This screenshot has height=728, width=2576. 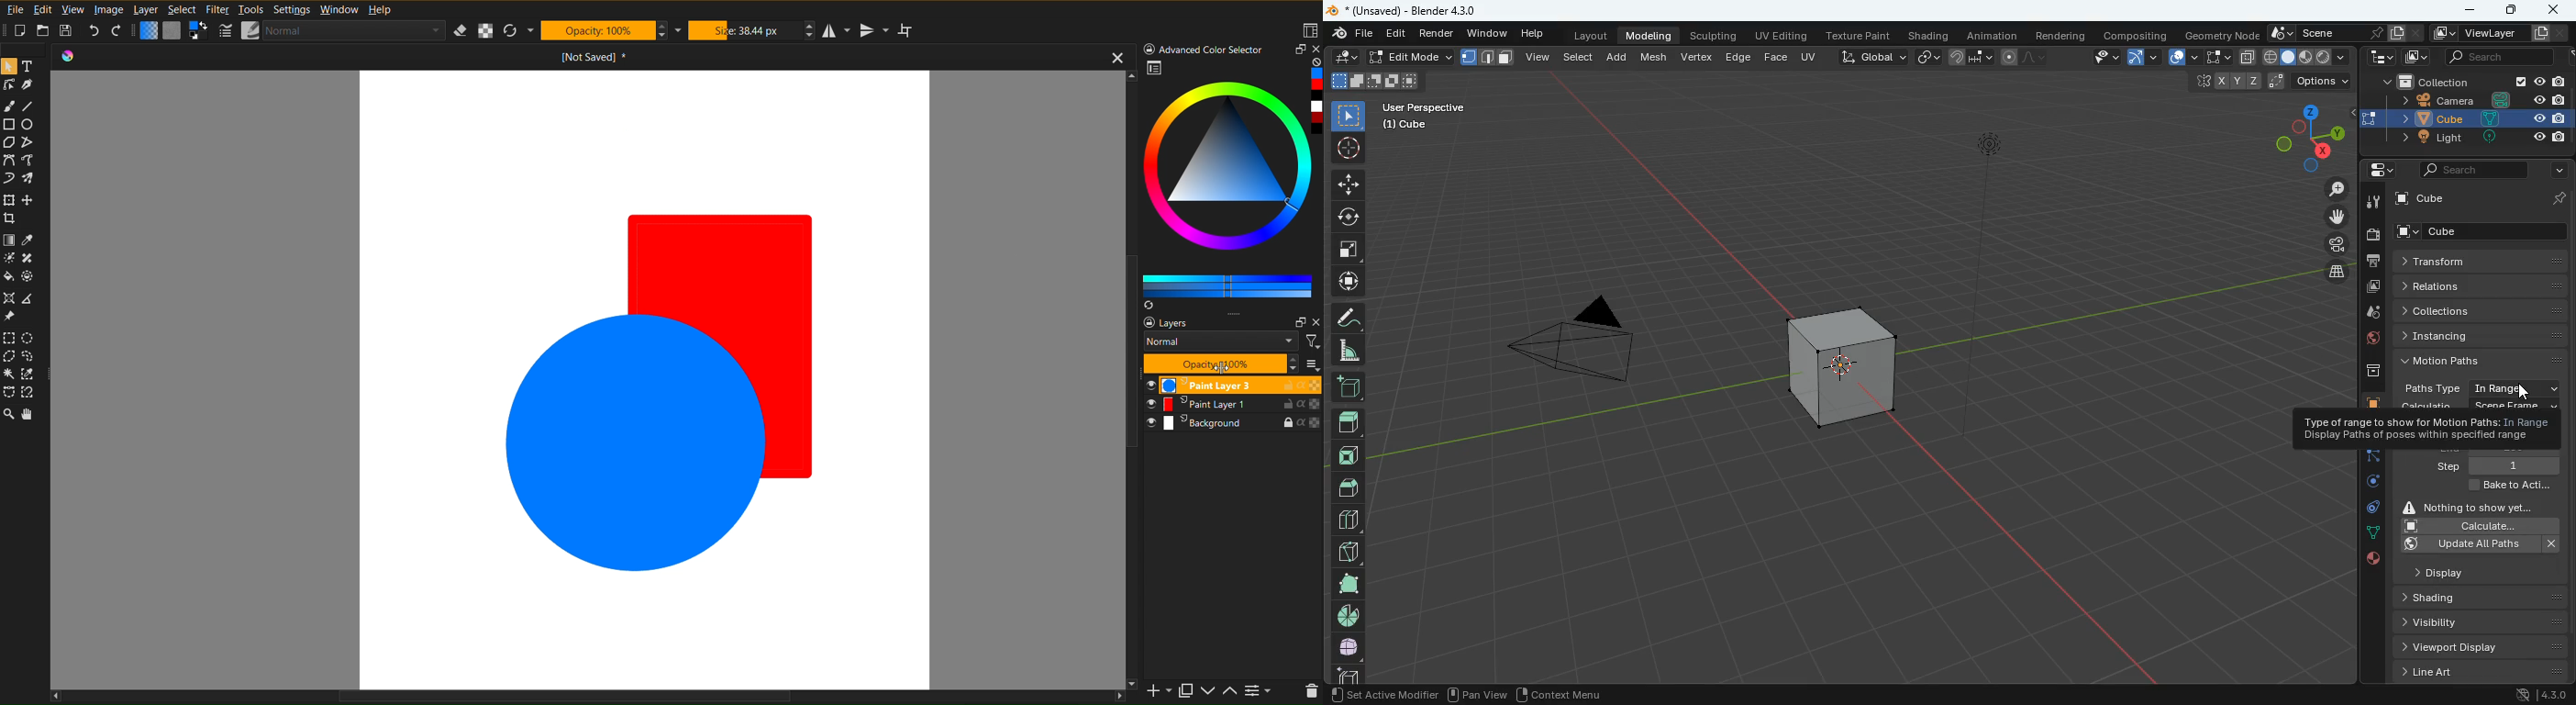 What do you see at coordinates (28, 373) in the screenshot?
I see `Selection Tool` at bounding box center [28, 373].